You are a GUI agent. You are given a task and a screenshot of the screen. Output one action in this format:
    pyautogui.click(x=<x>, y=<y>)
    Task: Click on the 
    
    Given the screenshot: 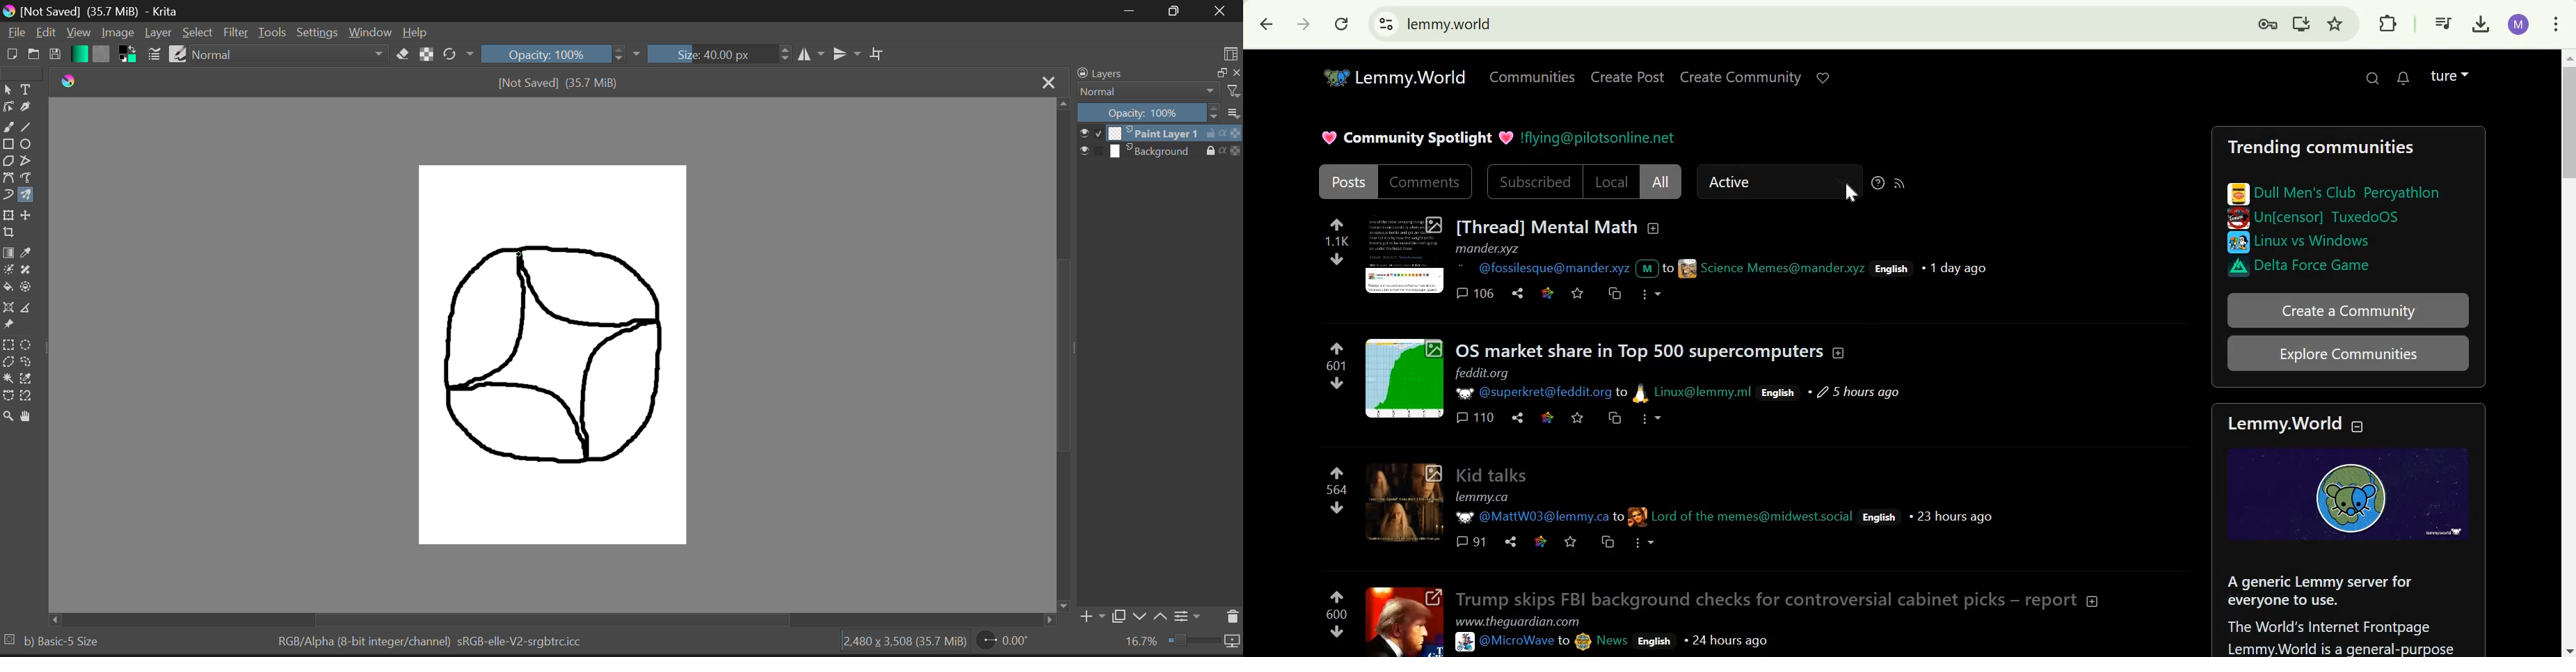 What is the action you would take?
    pyautogui.click(x=1063, y=605)
    